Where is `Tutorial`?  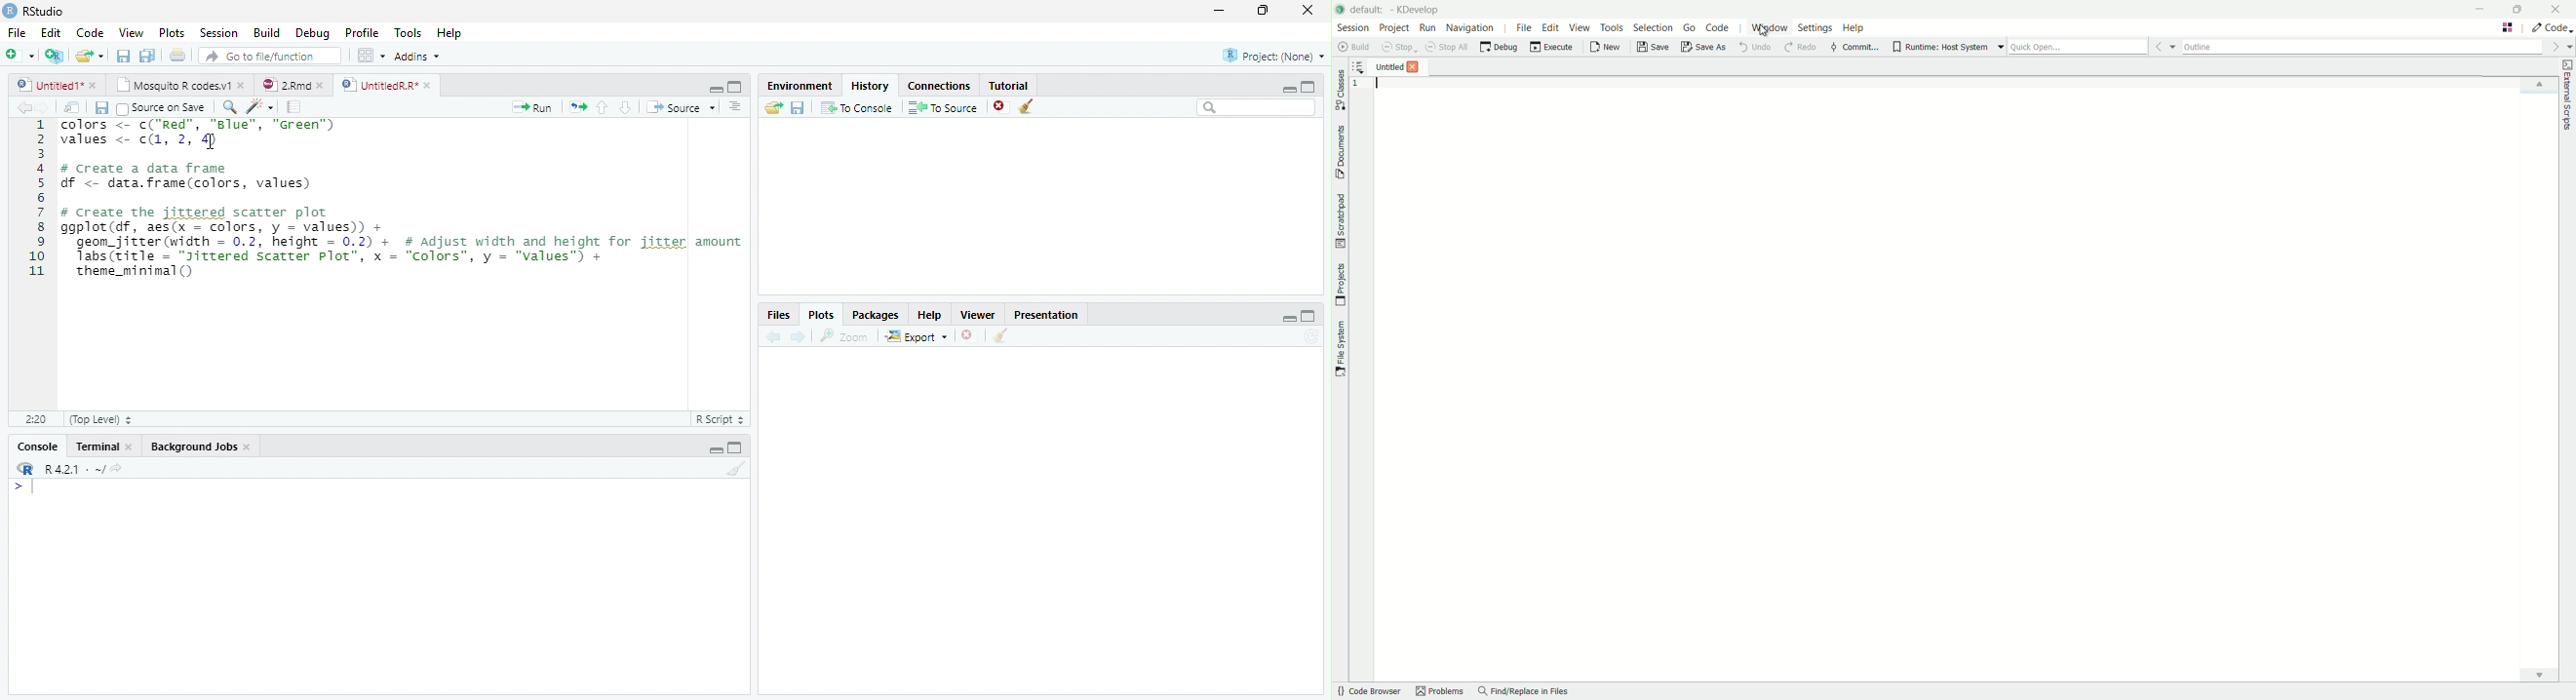
Tutorial is located at coordinates (1009, 85).